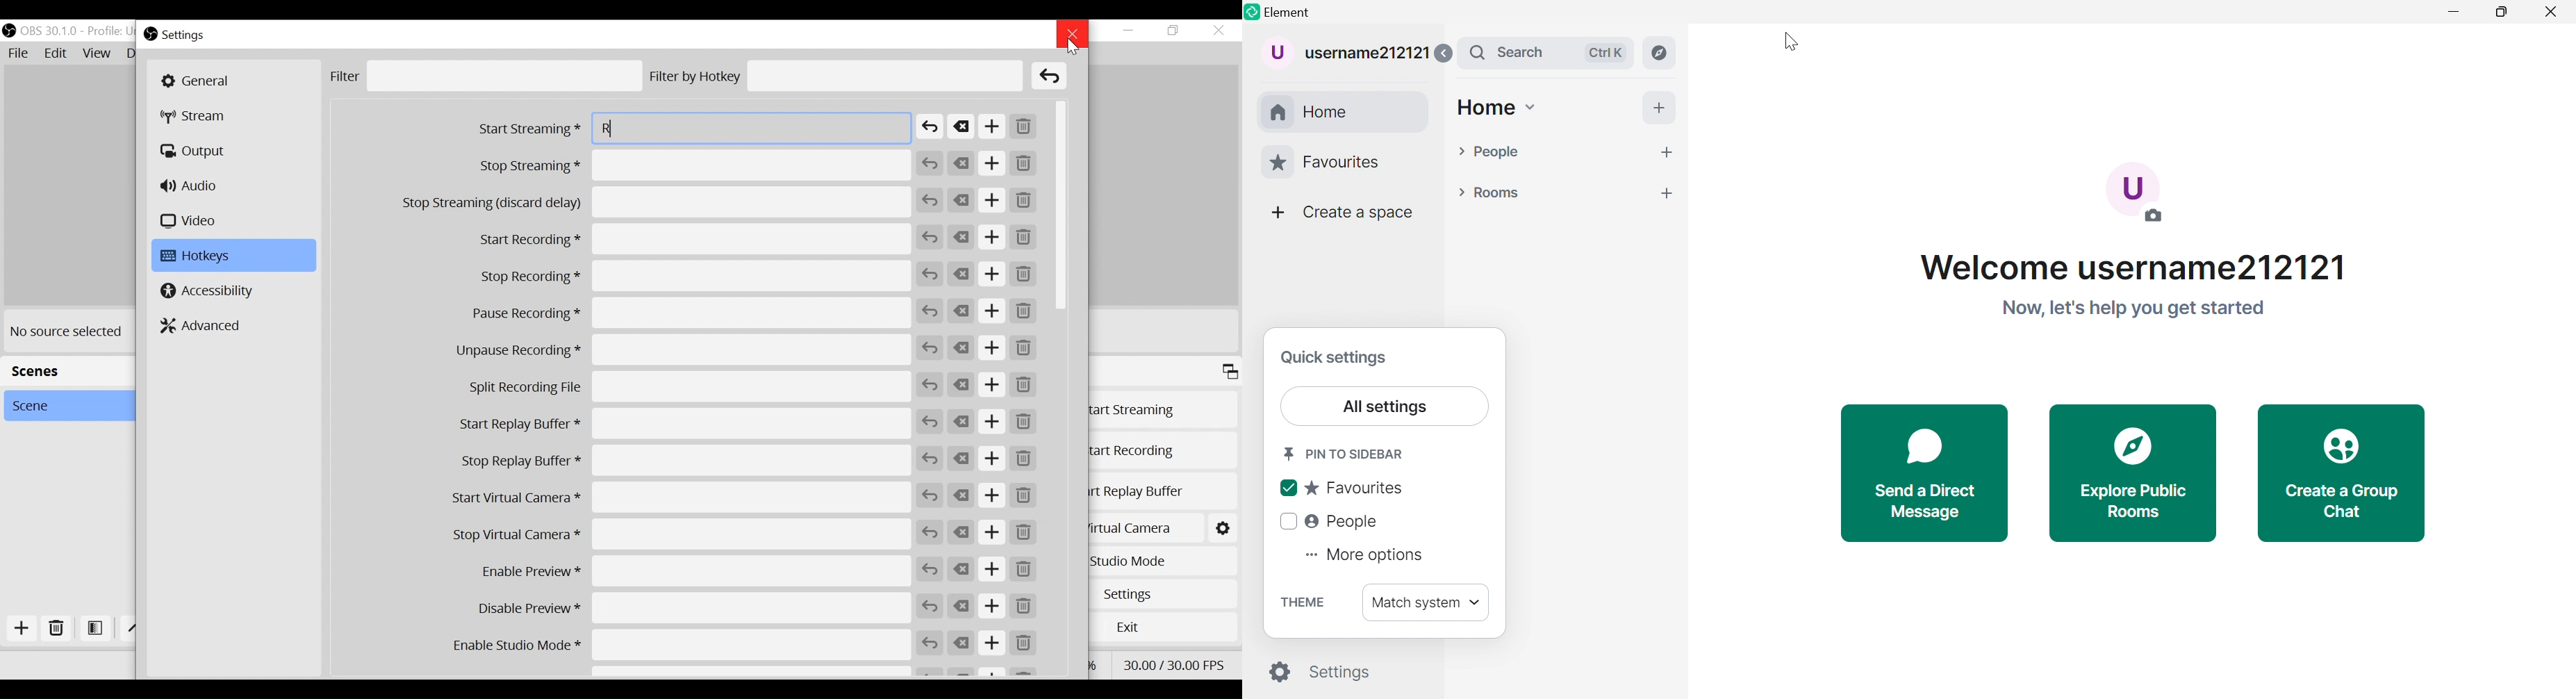  I want to click on Revert, so click(931, 237).